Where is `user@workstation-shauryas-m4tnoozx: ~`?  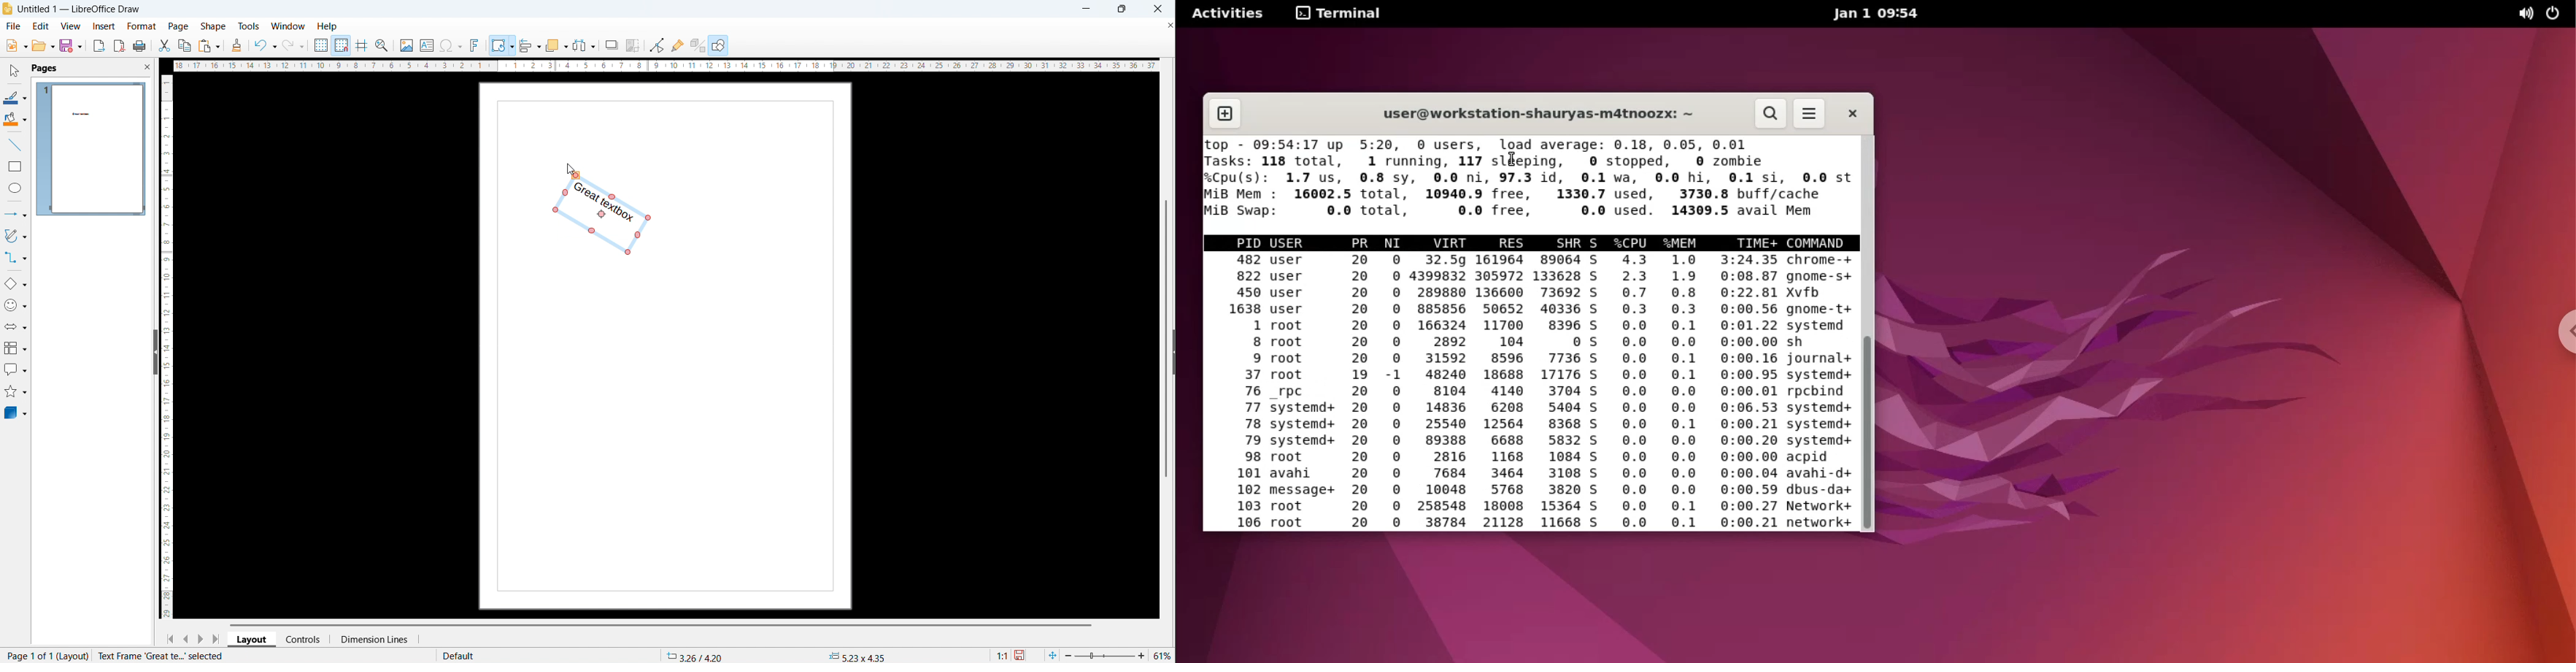 user@workstation-shauryas-m4tnoozx: ~ is located at coordinates (1541, 111).